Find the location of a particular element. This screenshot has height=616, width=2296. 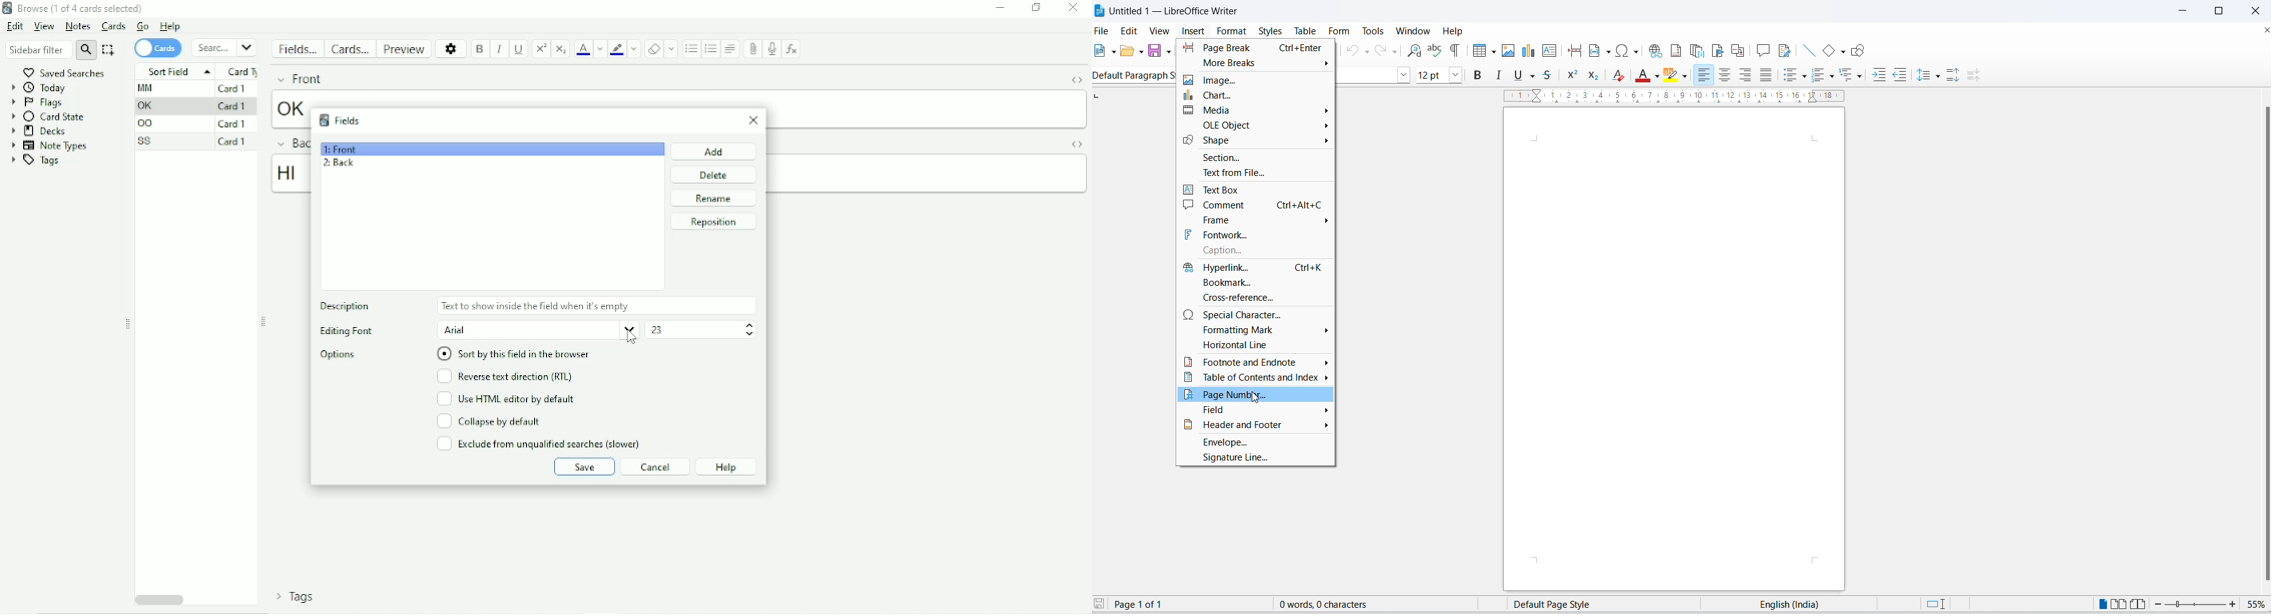

Rename is located at coordinates (712, 198).